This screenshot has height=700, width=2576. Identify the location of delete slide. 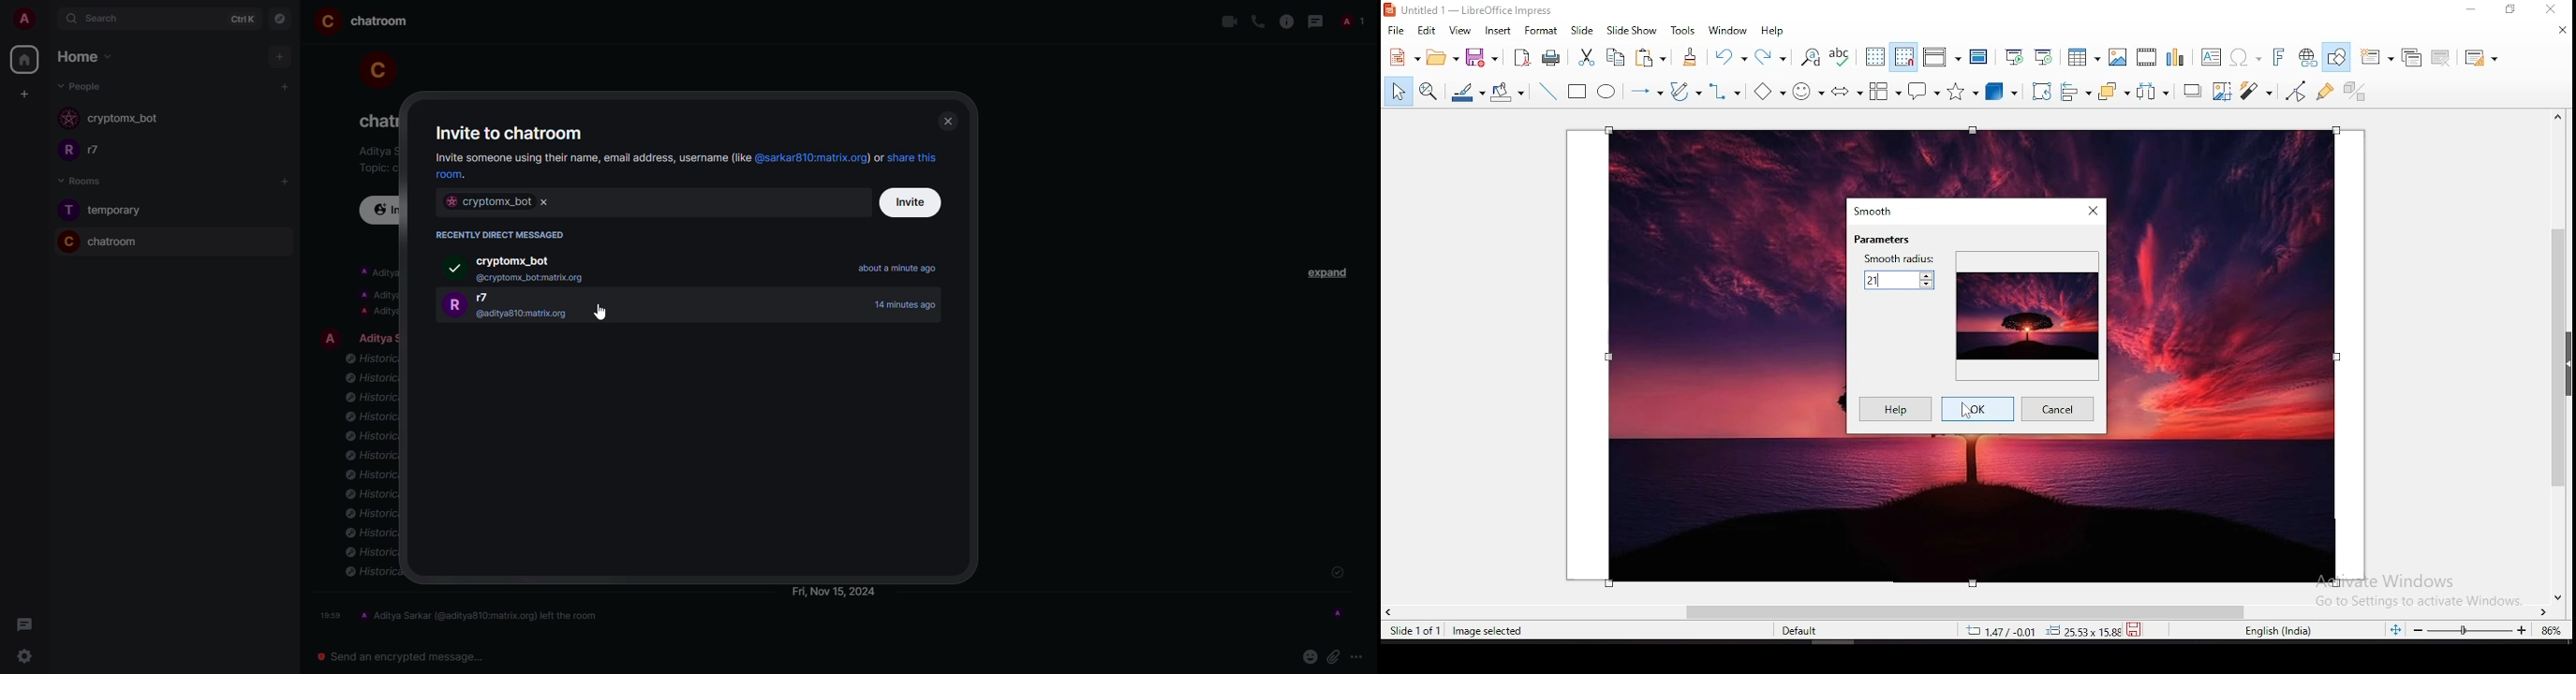
(2441, 57).